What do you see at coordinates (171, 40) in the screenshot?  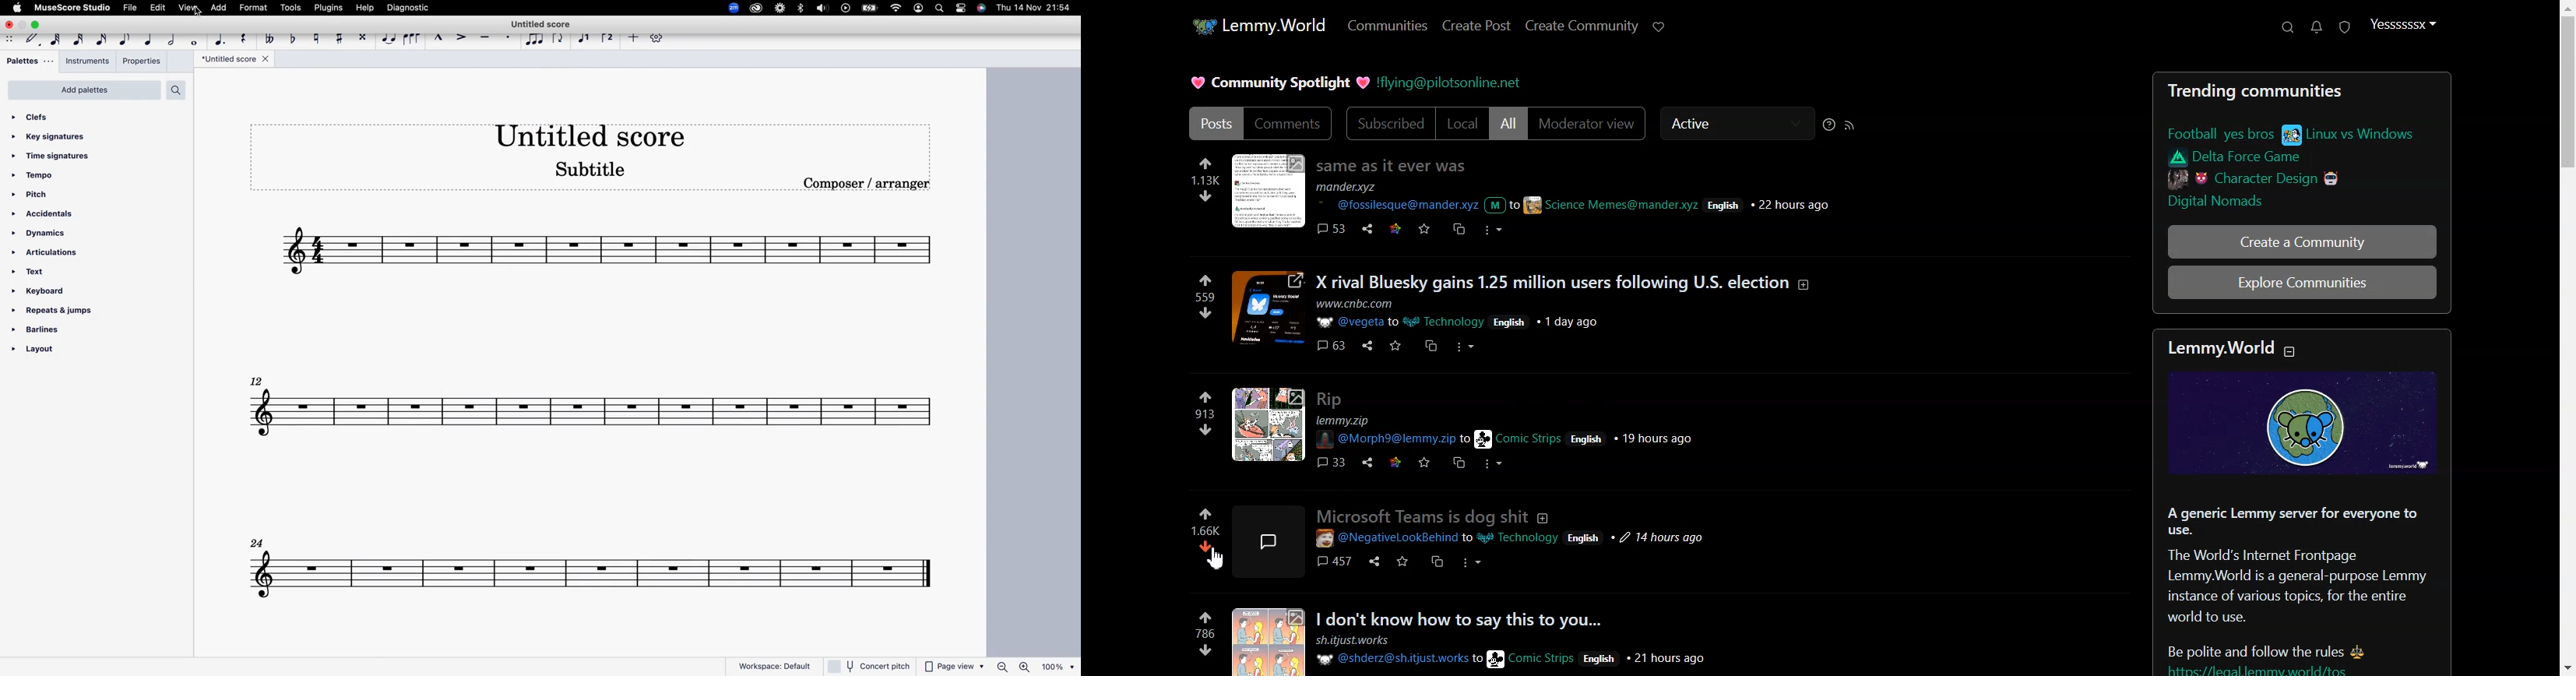 I see `half note` at bounding box center [171, 40].